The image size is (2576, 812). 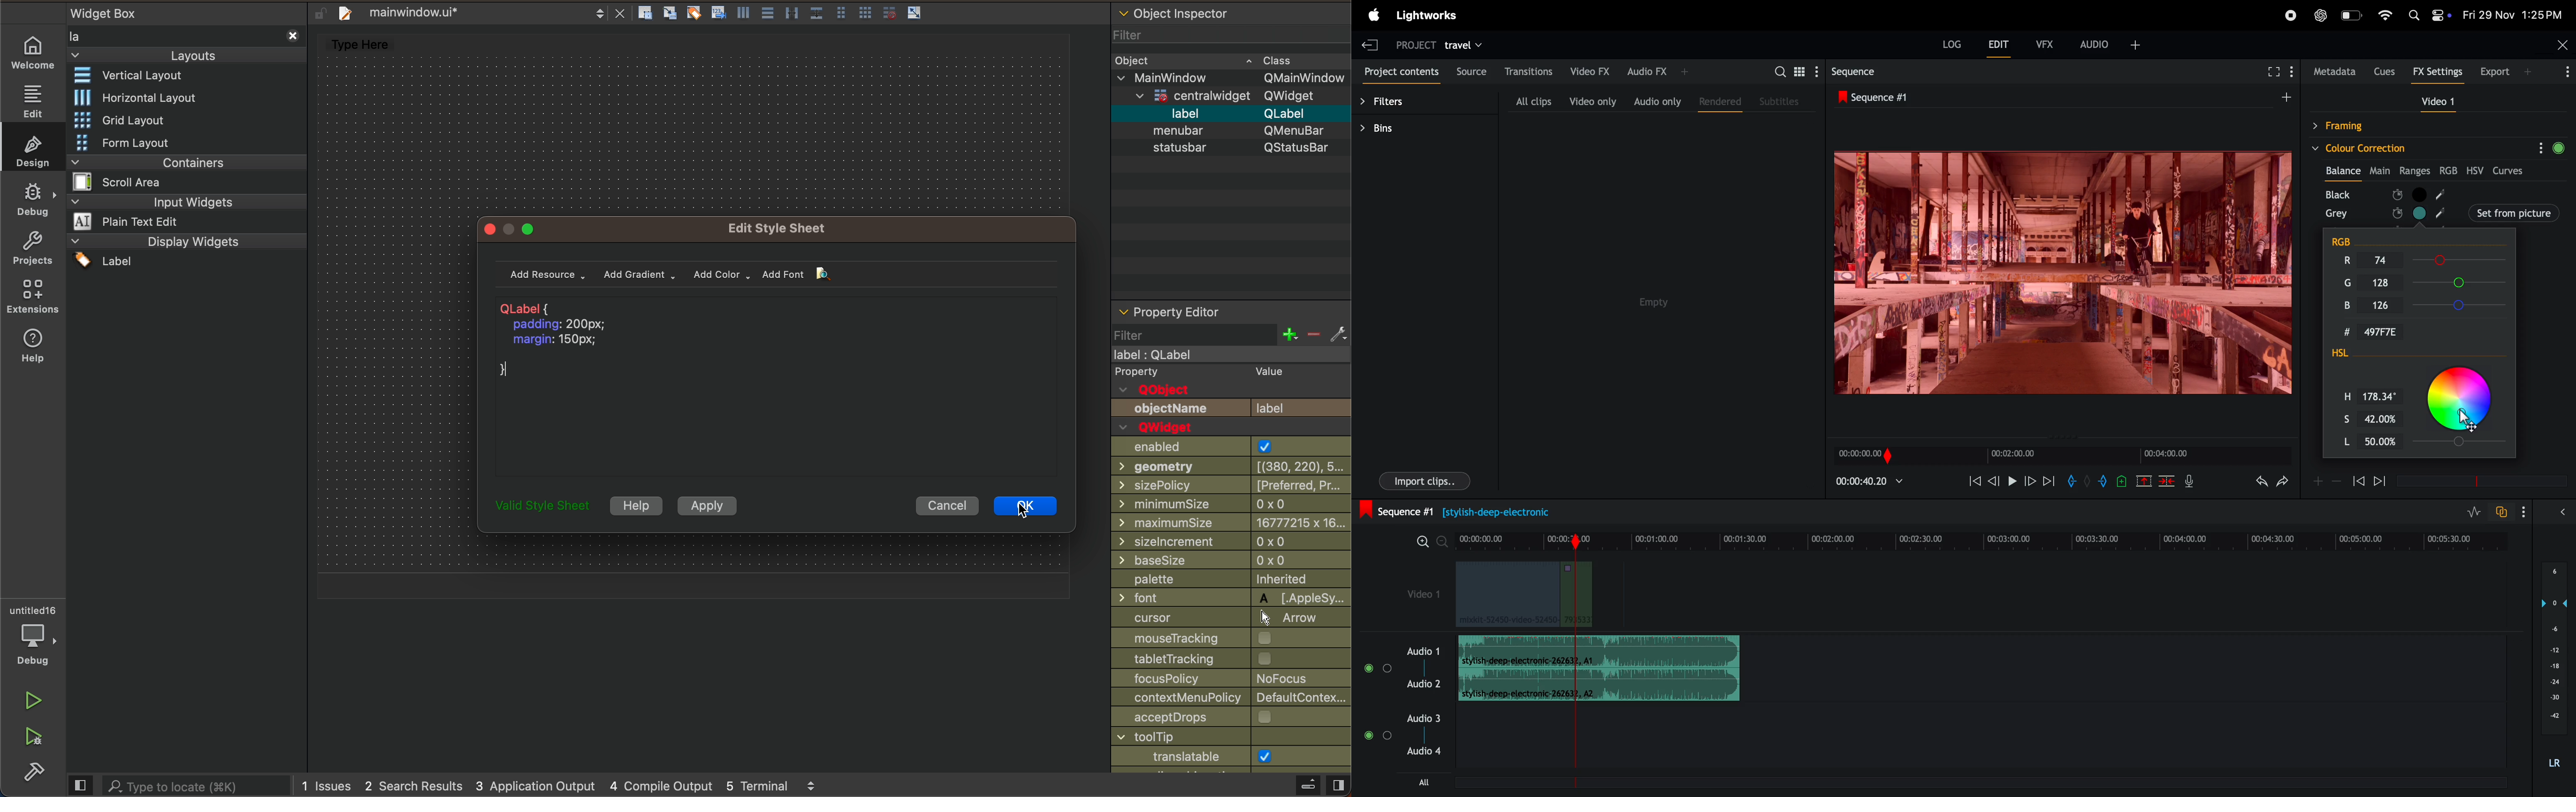 I want to click on hsv, so click(x=2477, y=170).